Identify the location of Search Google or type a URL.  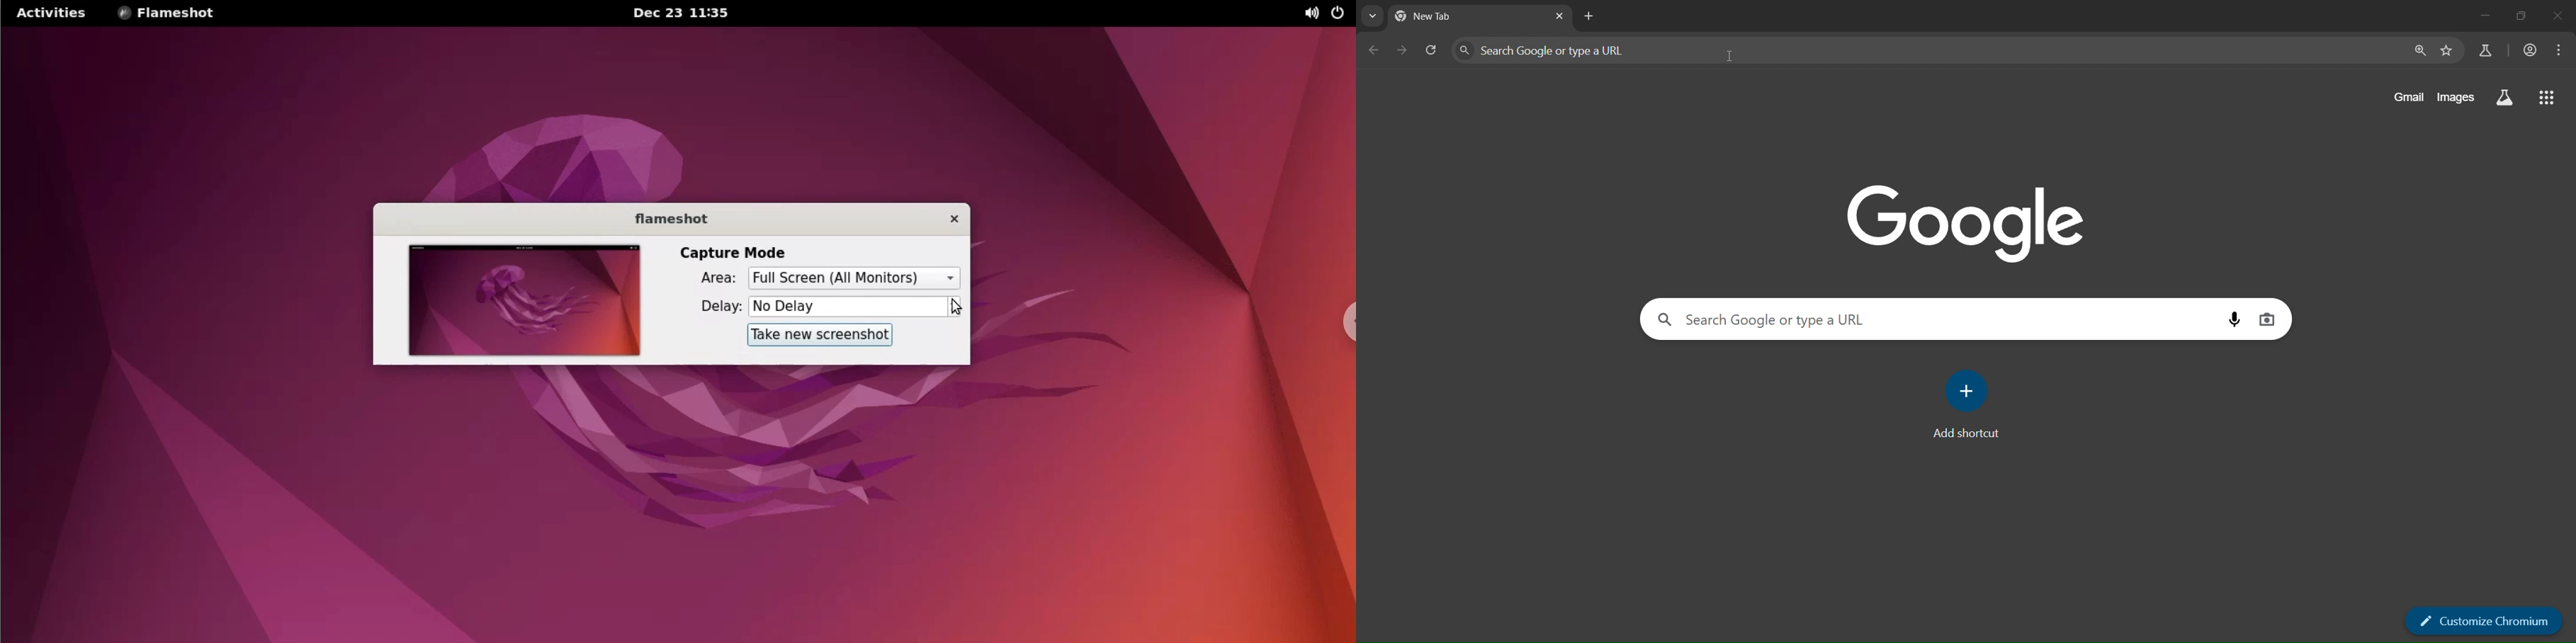
(1927, 51).